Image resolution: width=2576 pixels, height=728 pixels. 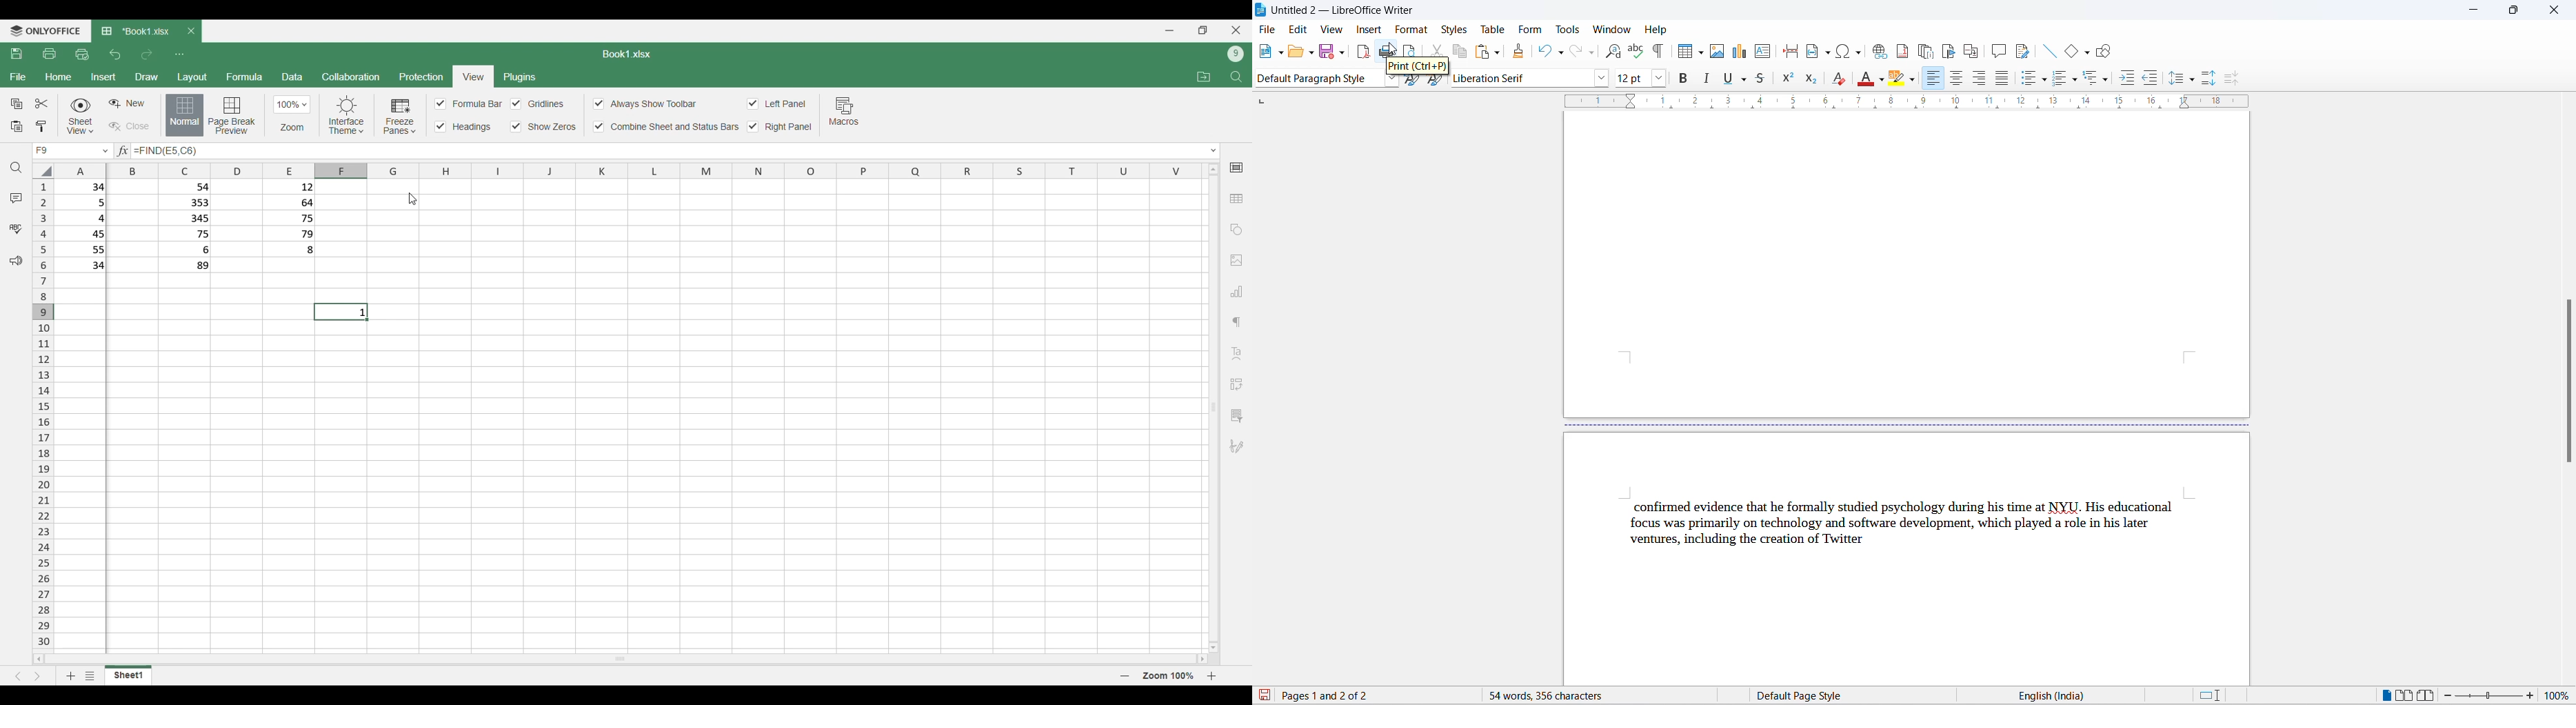 I want to click on scaling, so click(x=1906, y=102).